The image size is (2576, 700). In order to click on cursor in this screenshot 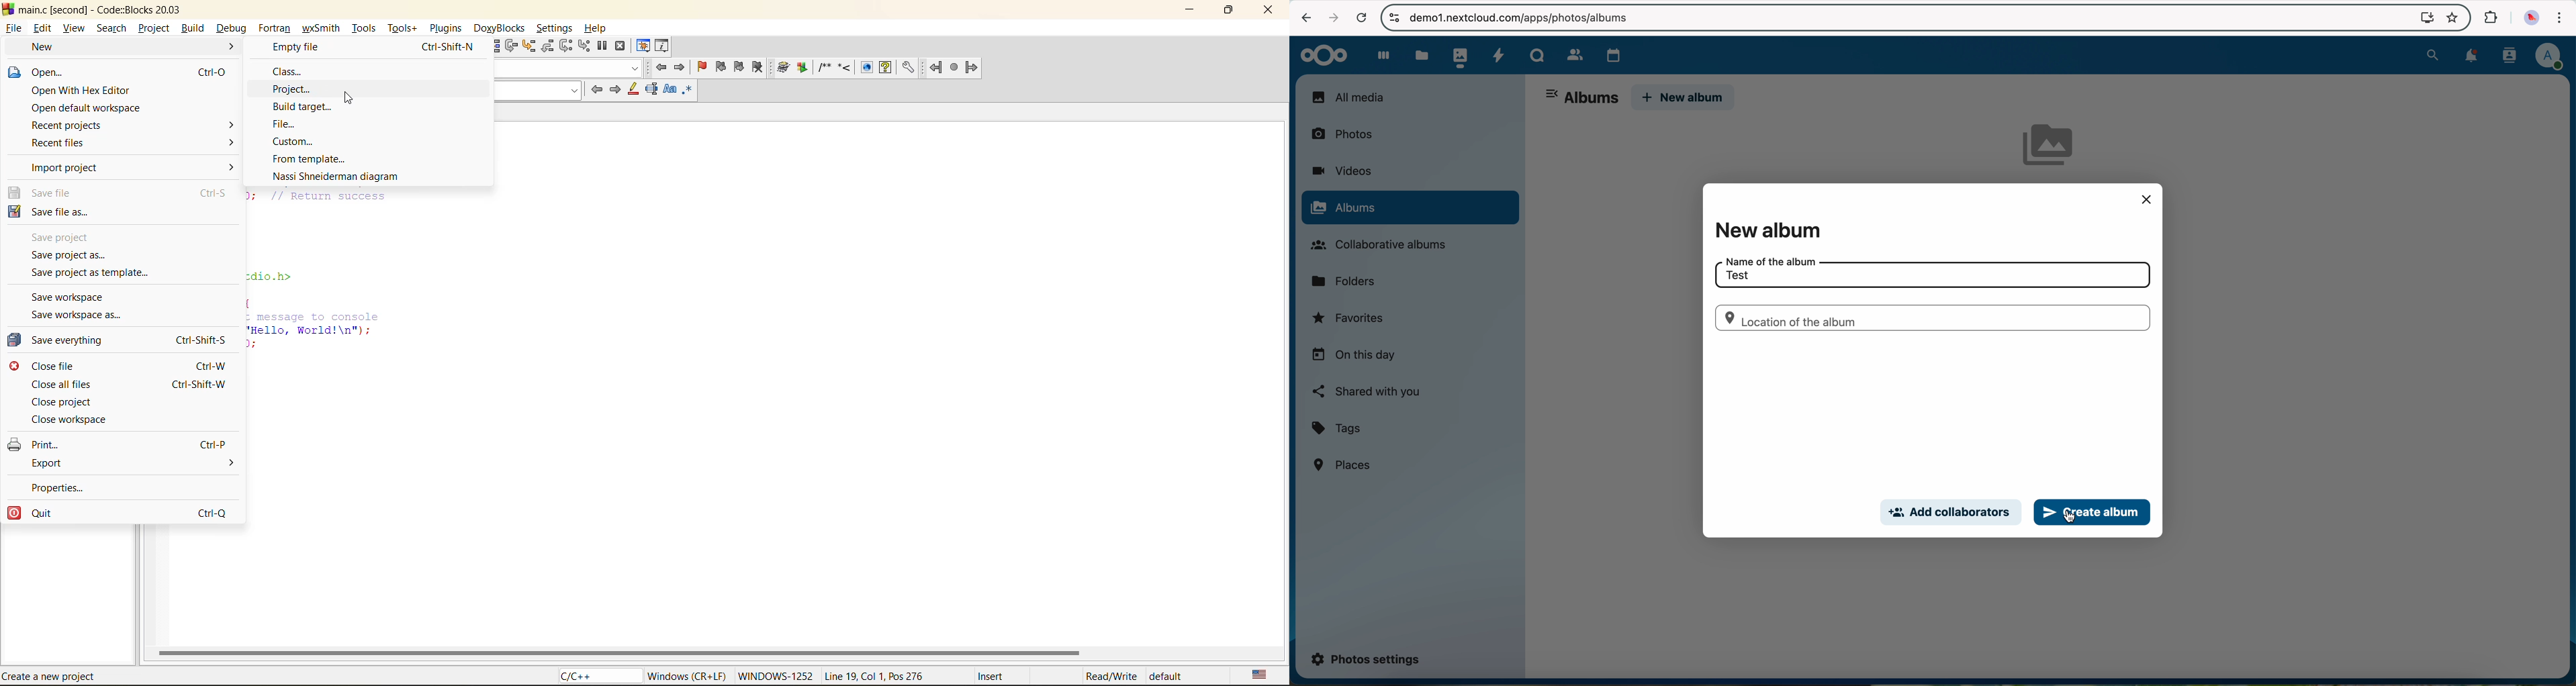, I will do `click(2073, 523)`.